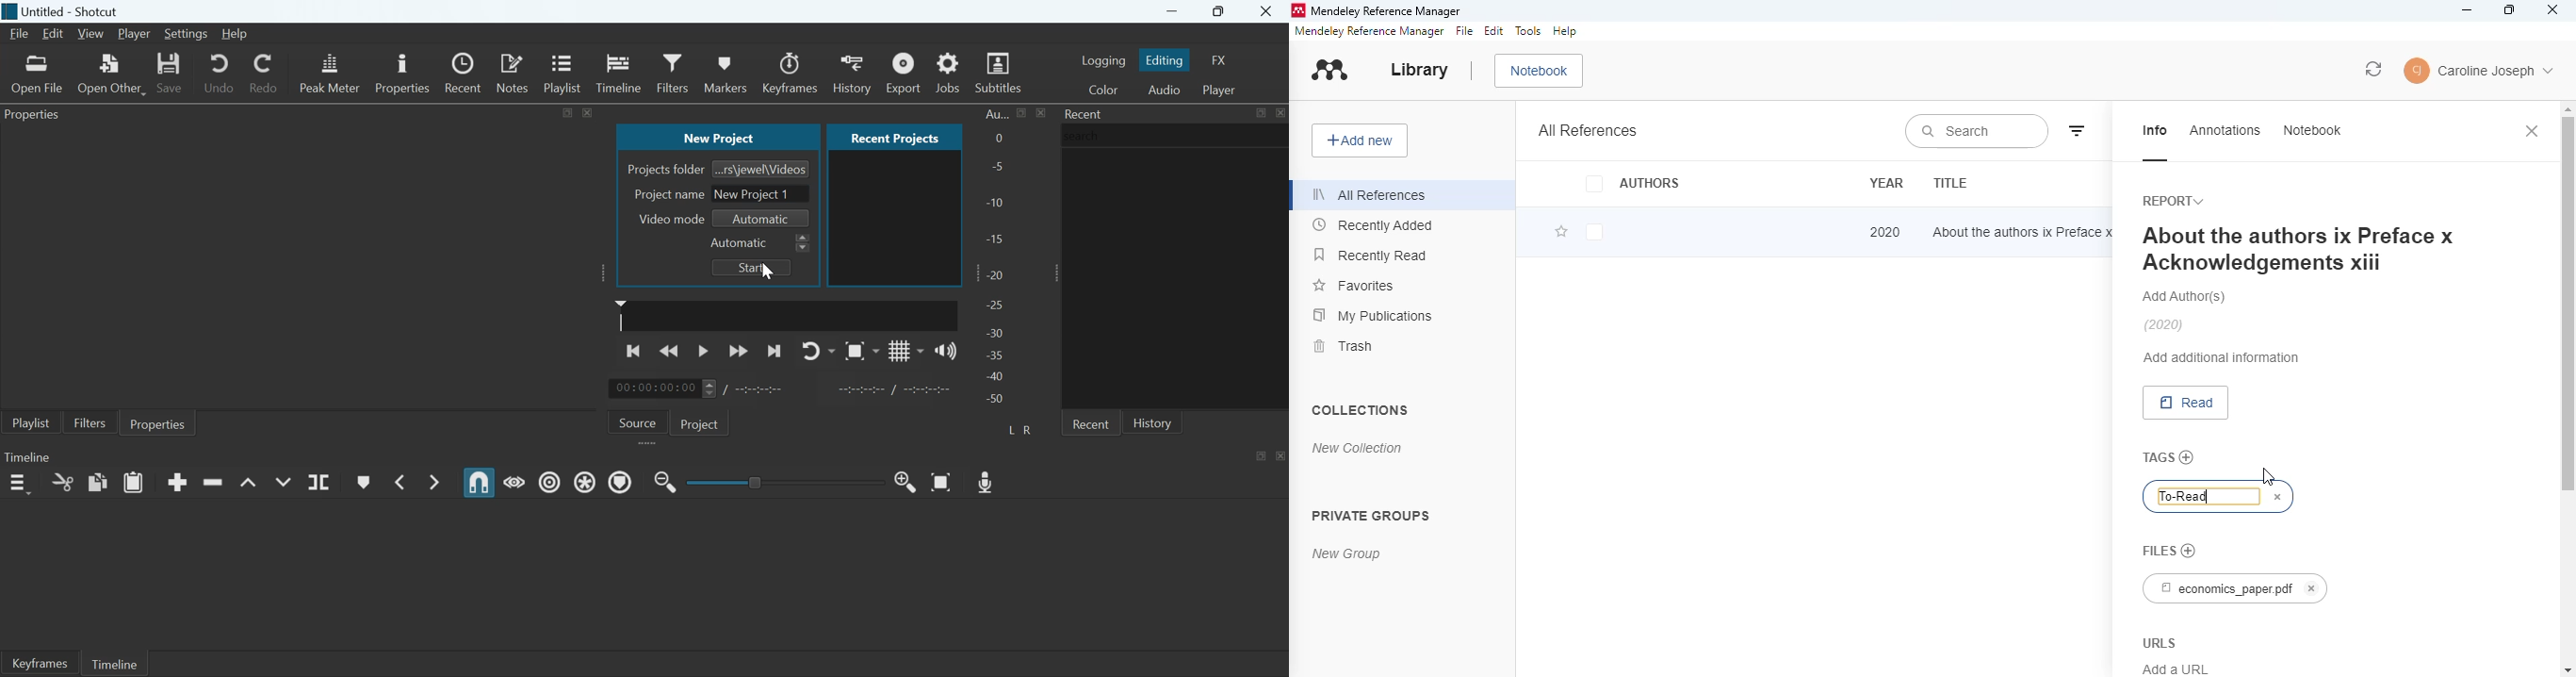  I want to click on cursor, so click(2269, 477).